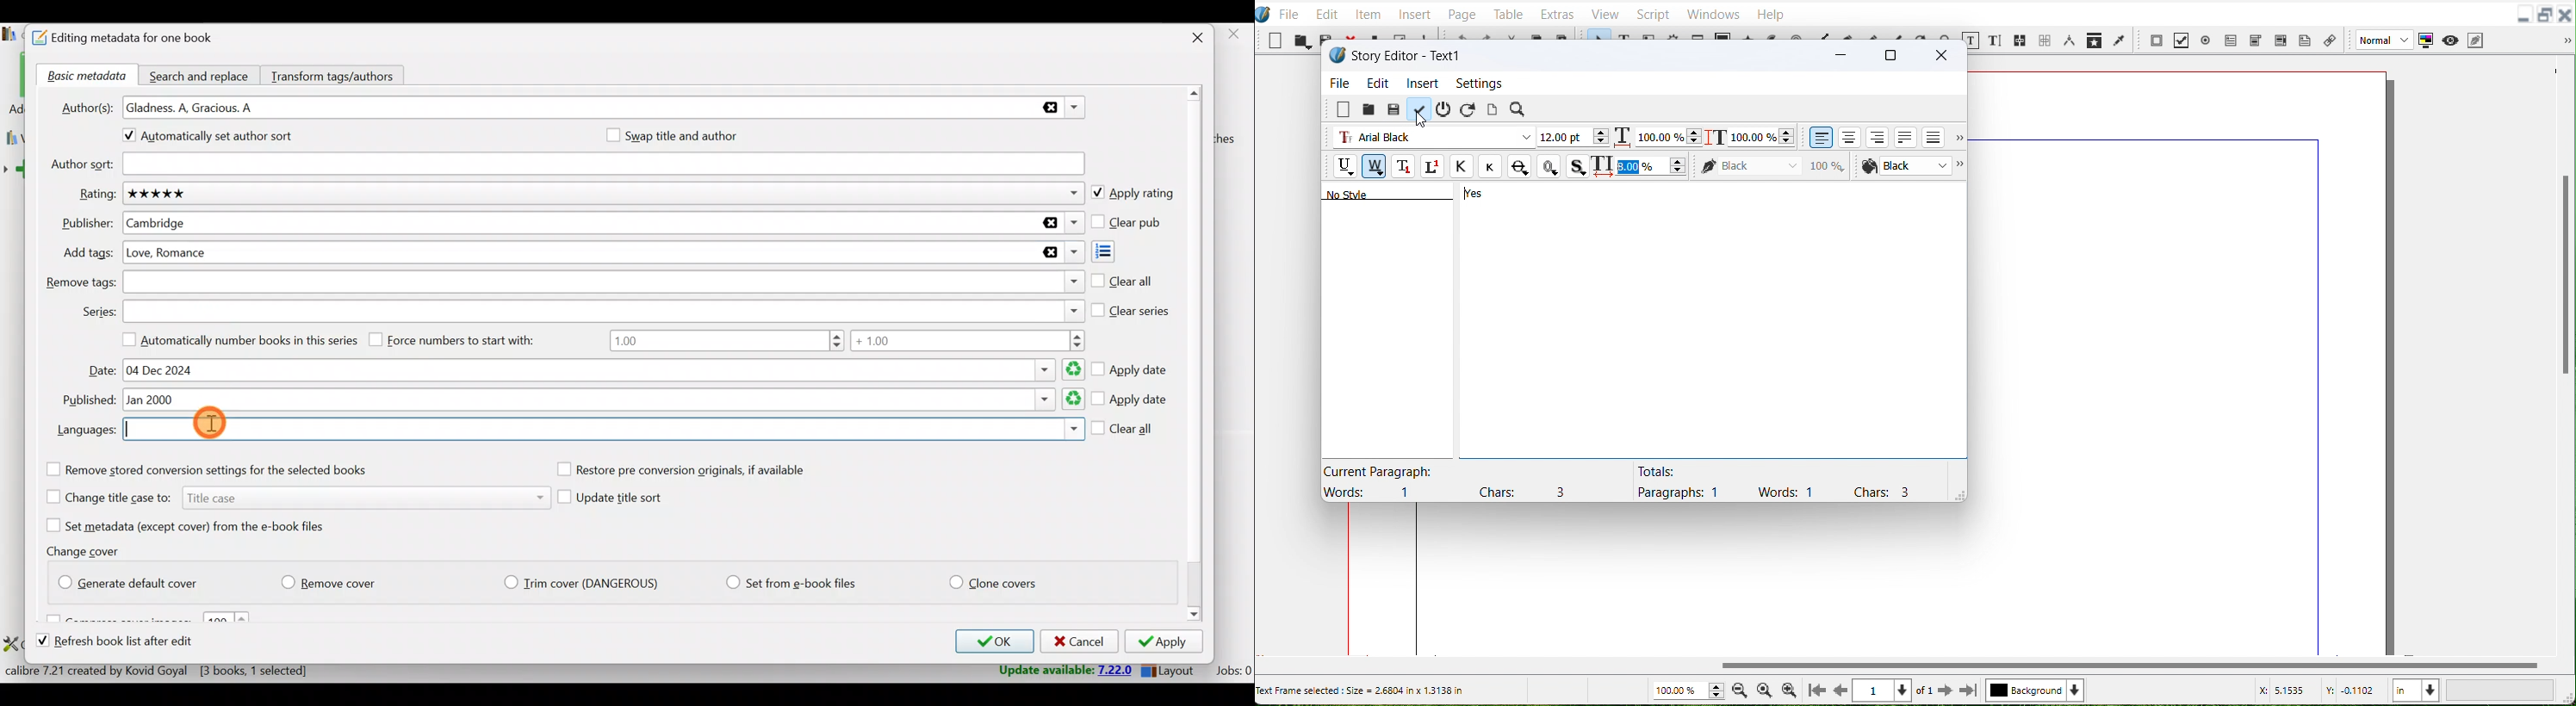 This screenshot has width=2576, height=728. What do you see at coordinates (80, 165) in the screenshot?
I see `Author sort:` at bounding box center [80, 165].